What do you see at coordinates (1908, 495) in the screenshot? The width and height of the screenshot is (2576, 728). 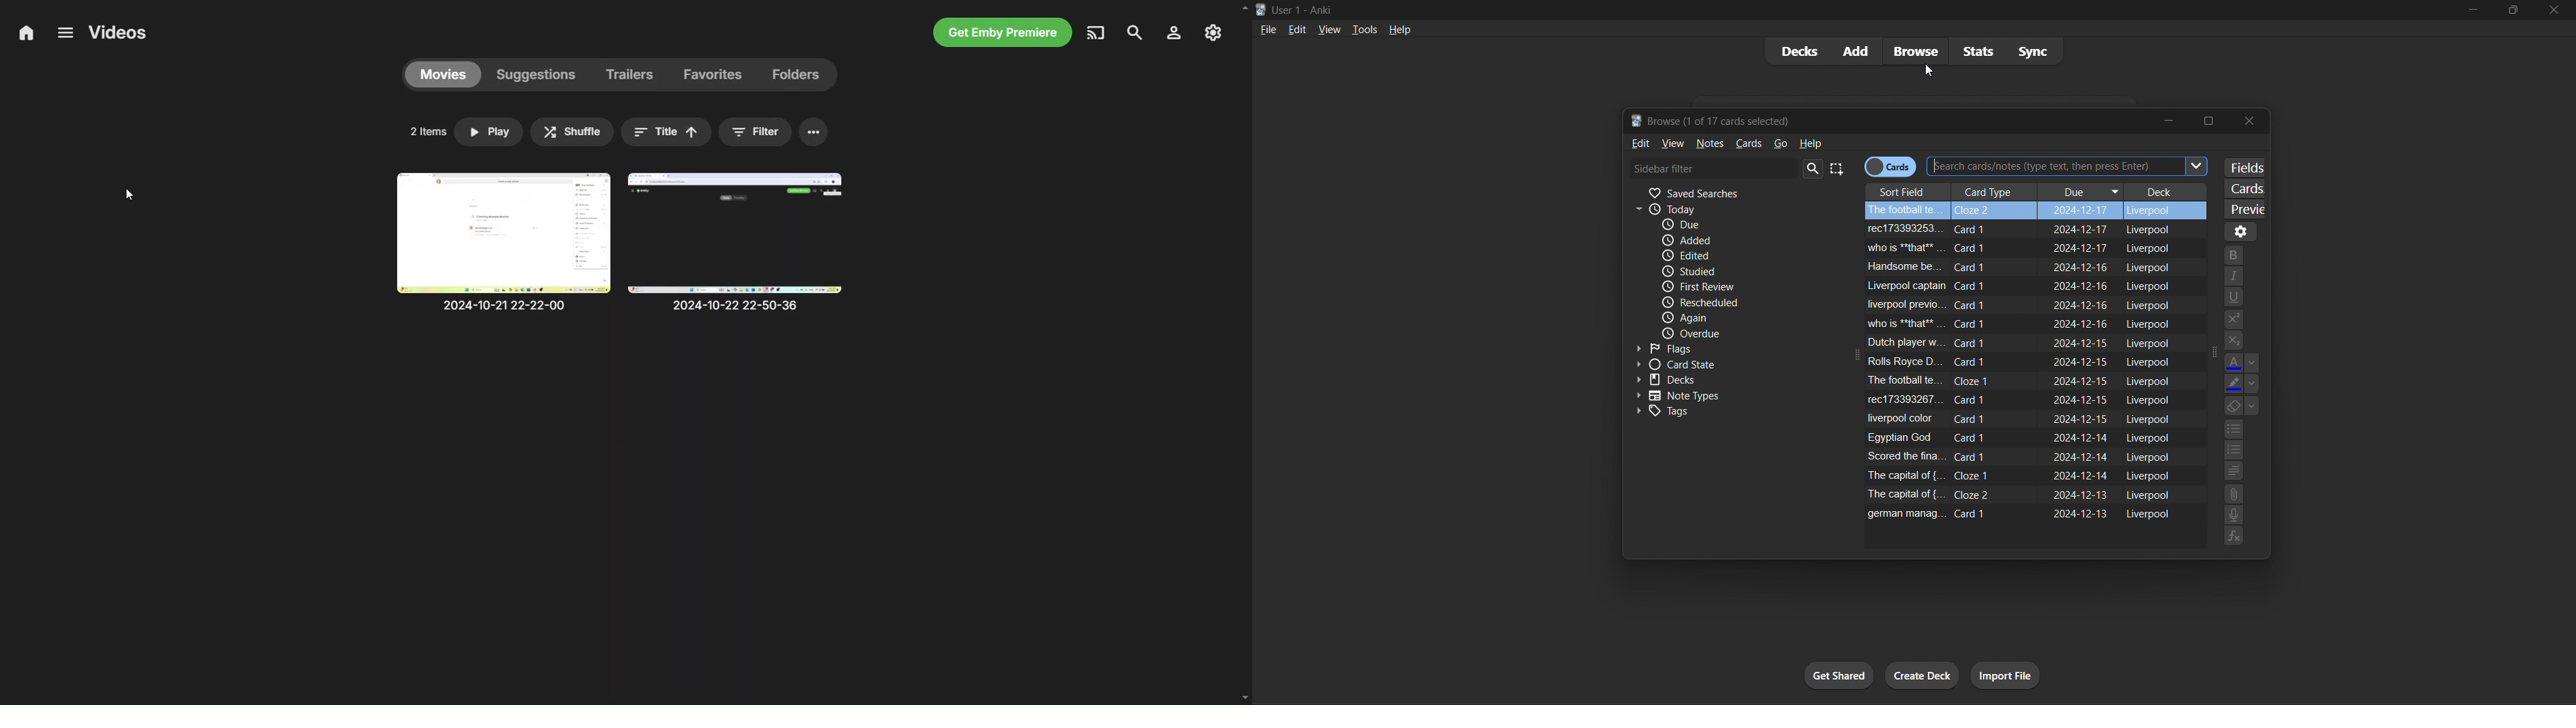 I see `field` at bounding box center [1908, 495].